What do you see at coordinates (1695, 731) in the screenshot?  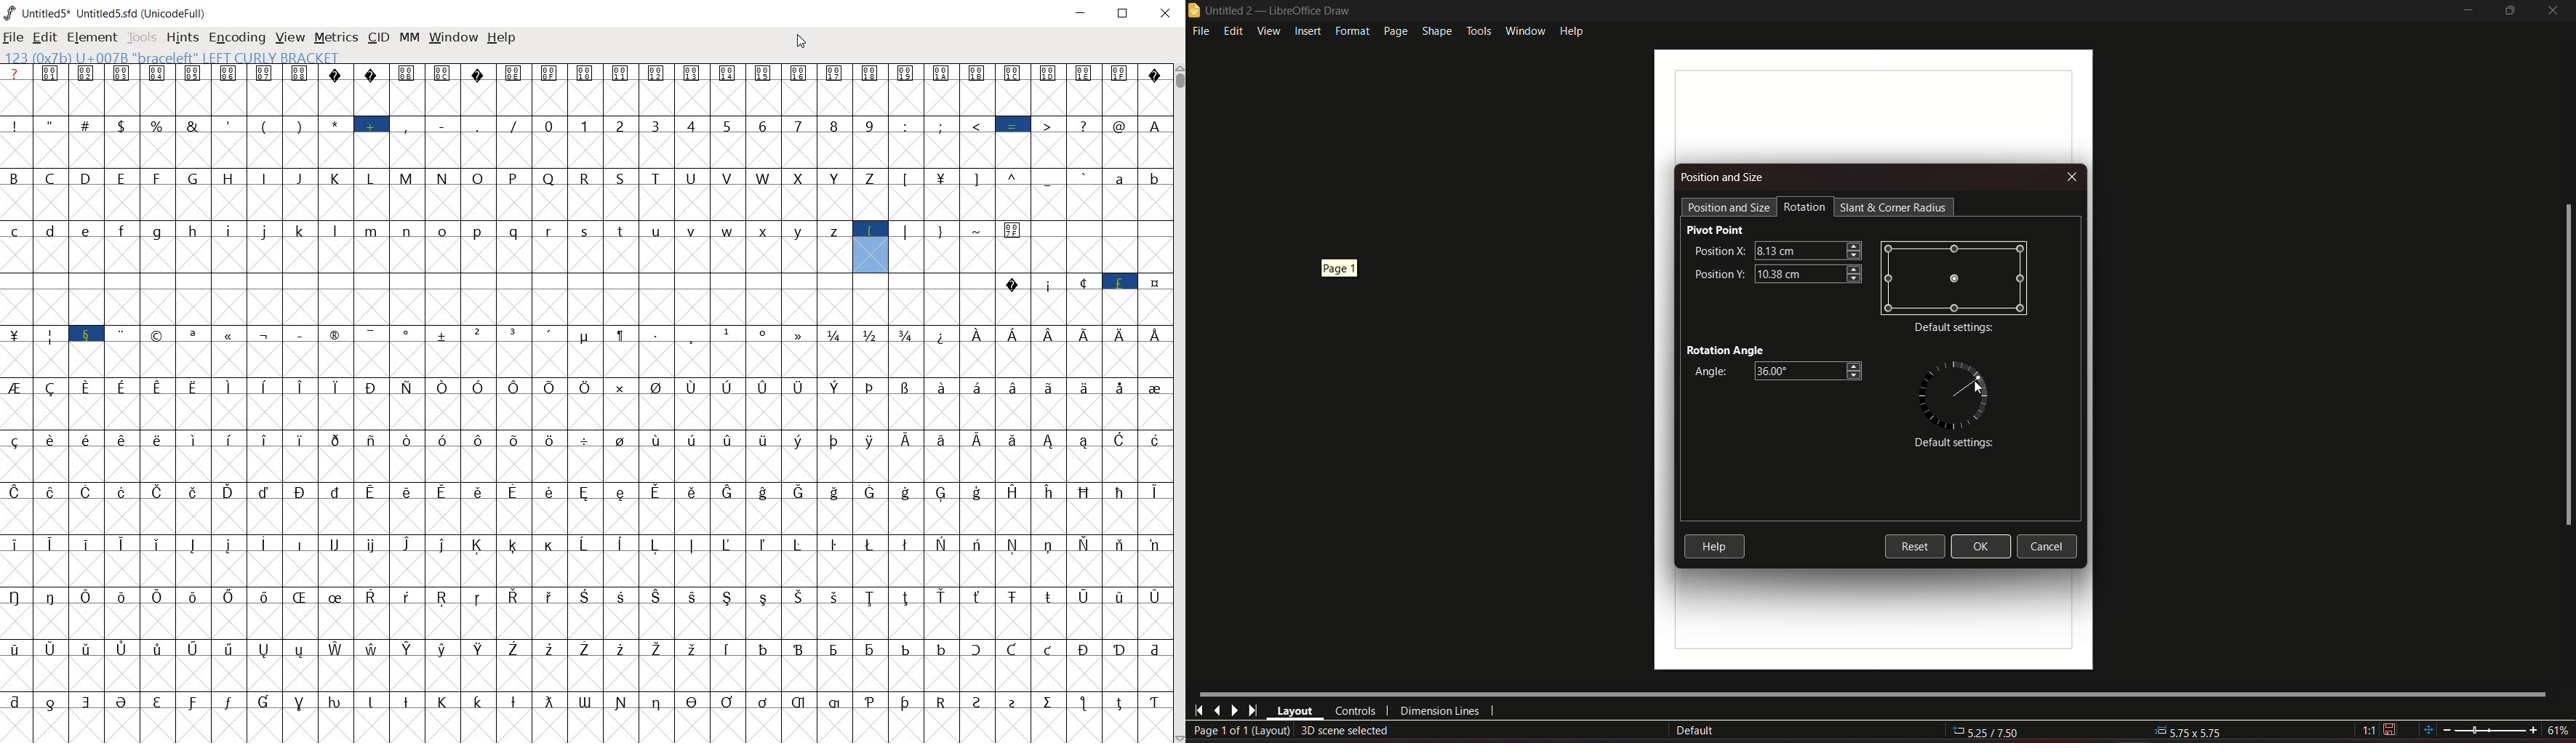 I see `Default` at bounding box center [1695, 731].